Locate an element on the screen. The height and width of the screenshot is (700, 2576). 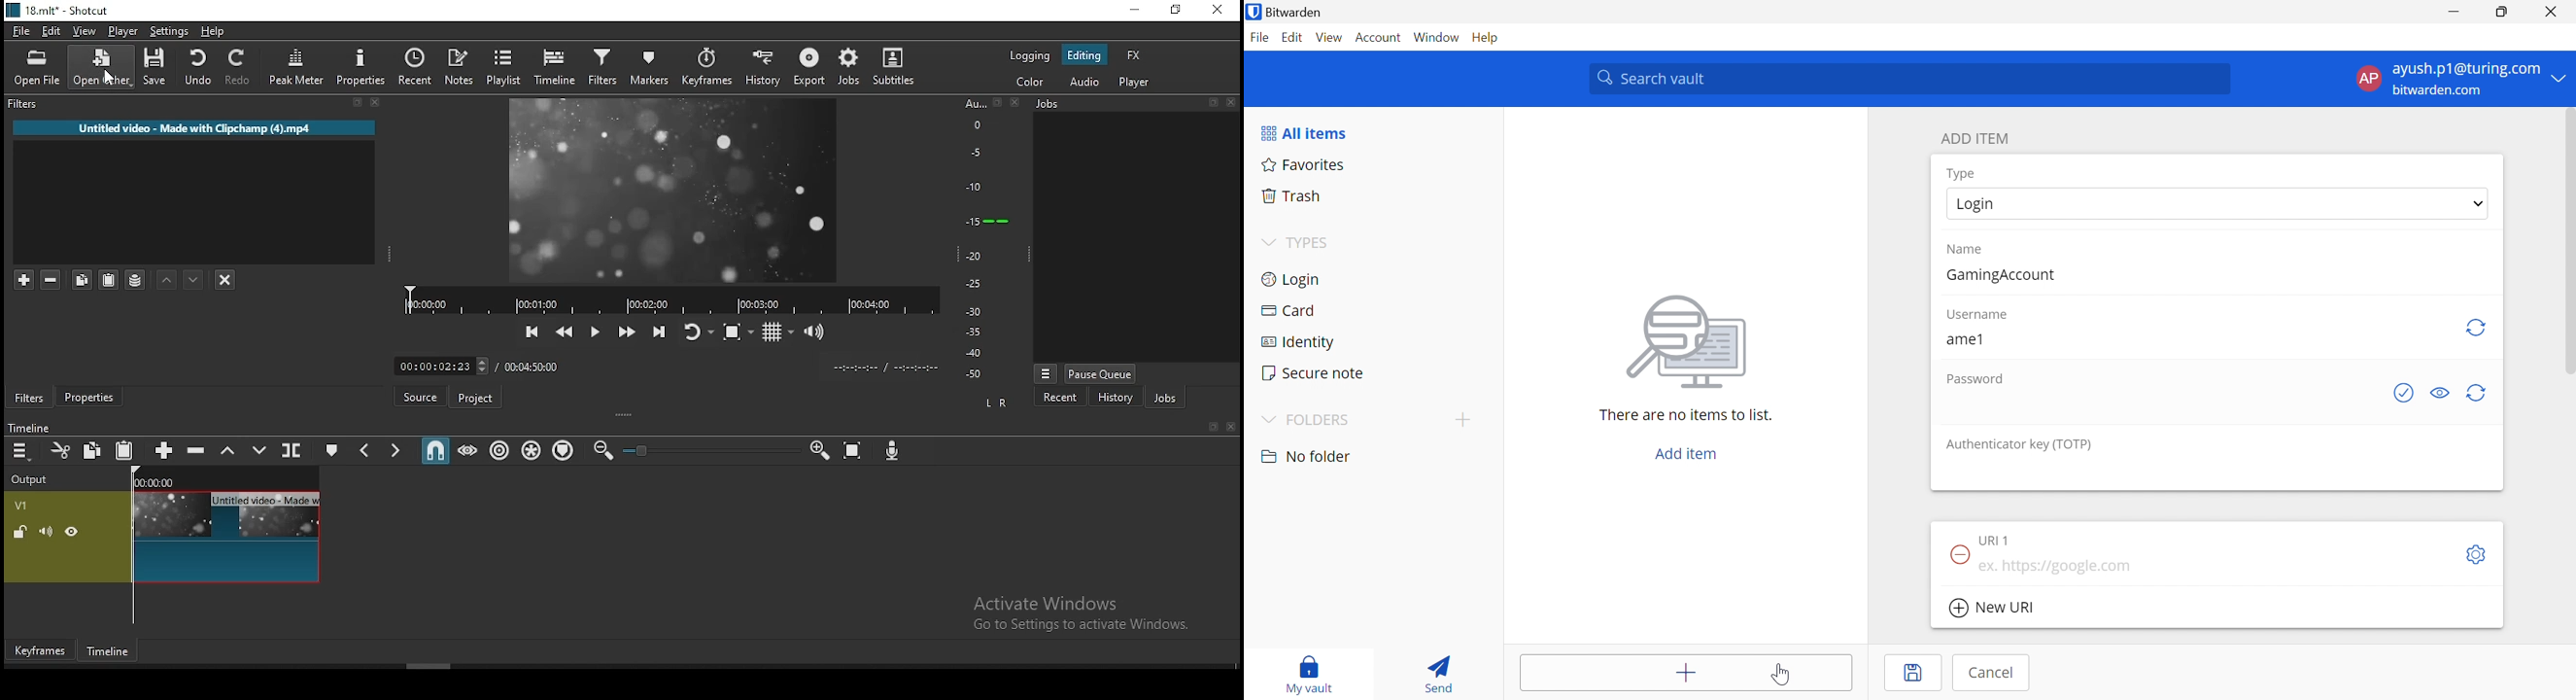
Save is located at coordinates (1915, 673).